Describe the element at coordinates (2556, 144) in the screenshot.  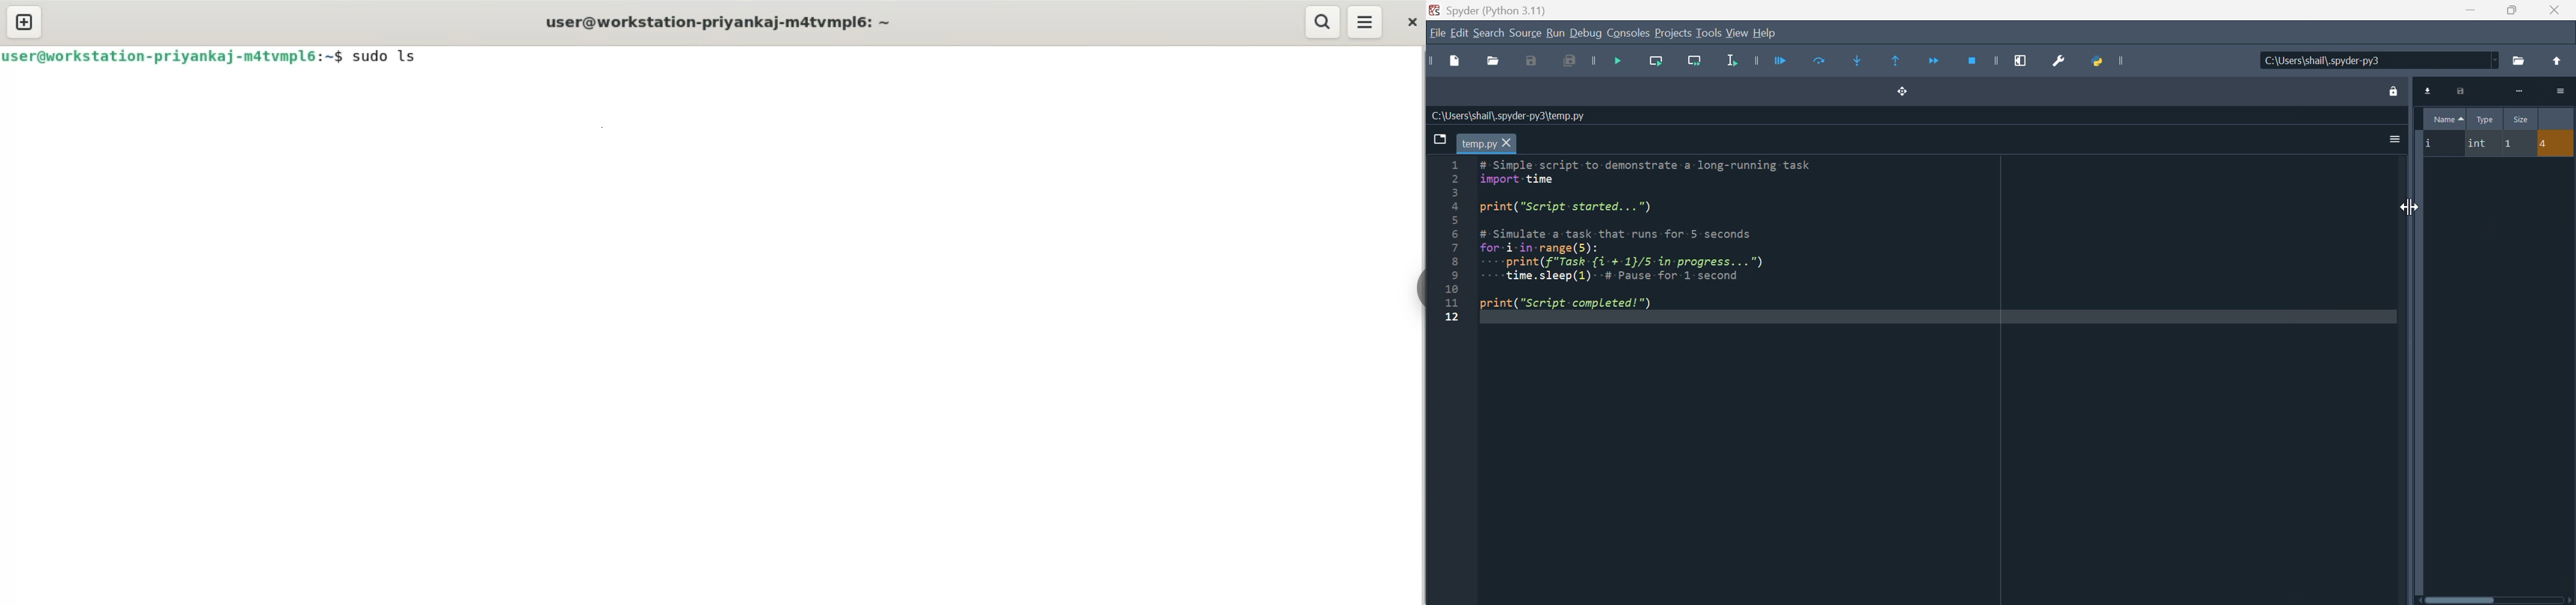
I see `4` at that location.